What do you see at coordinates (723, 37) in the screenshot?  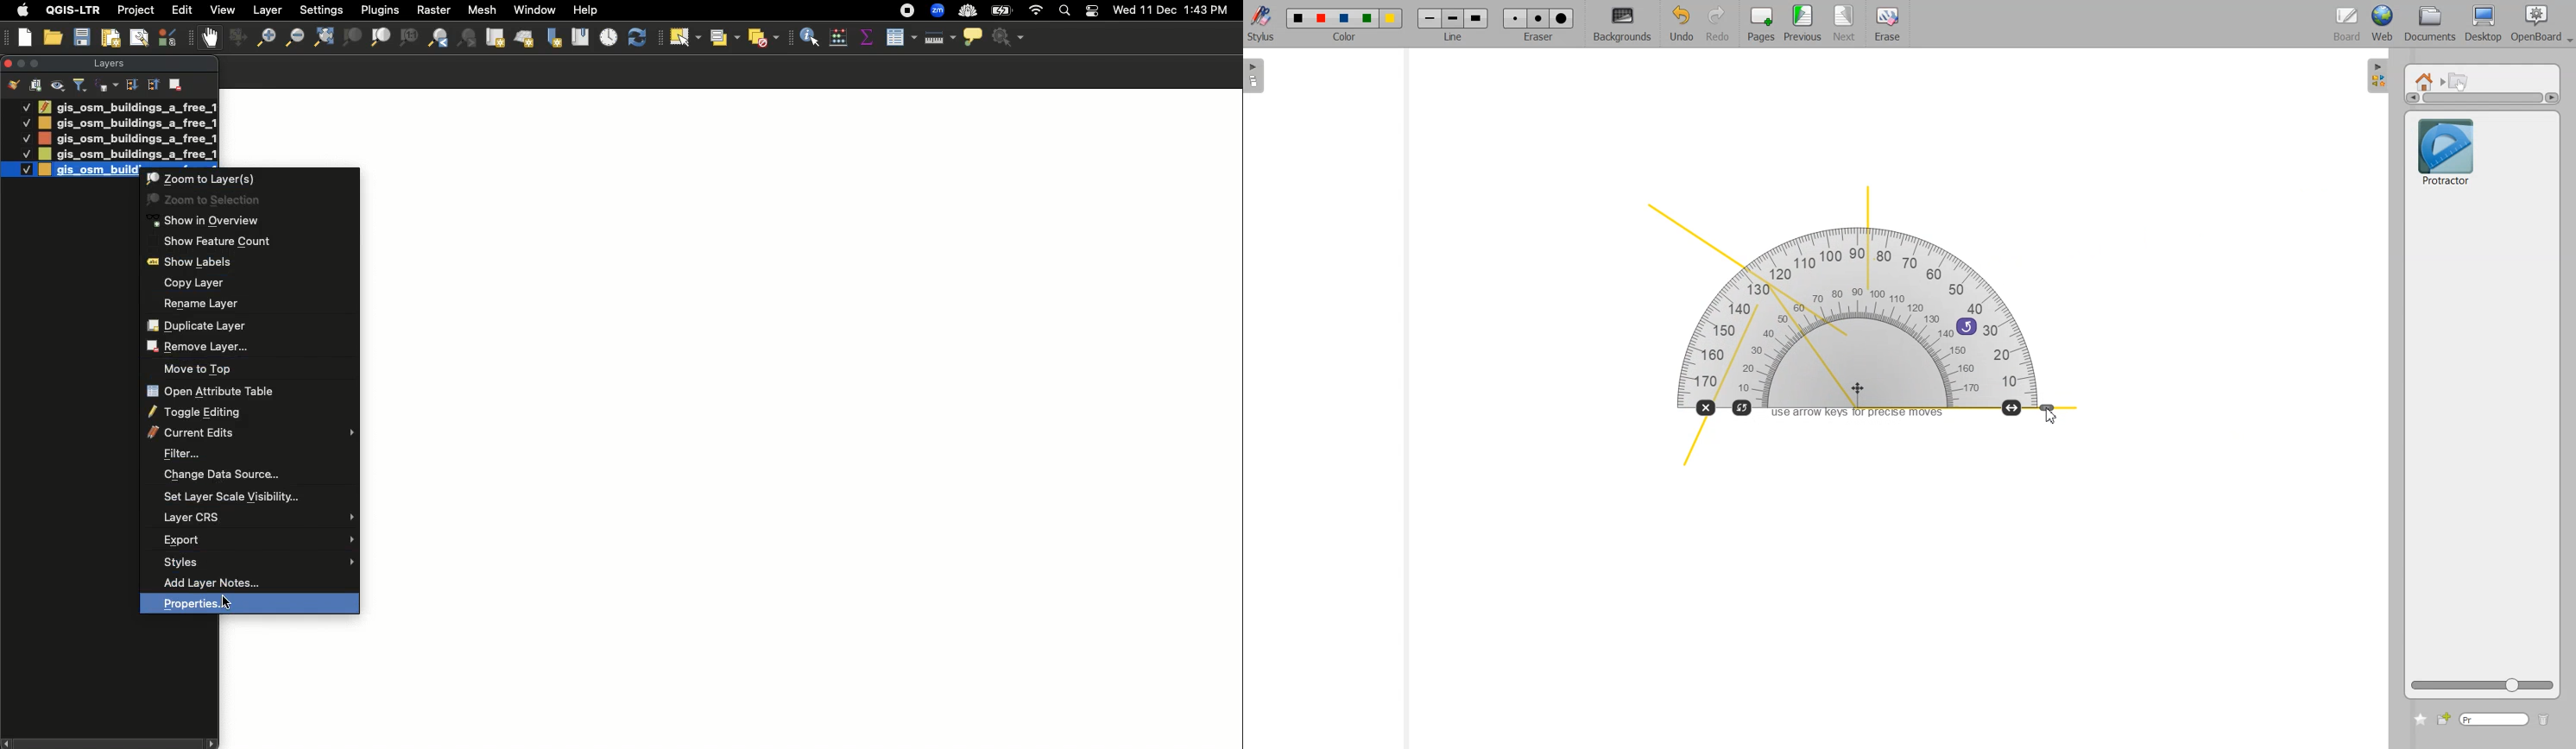 I see `Select features by value ` at bounding box center [723, 37].